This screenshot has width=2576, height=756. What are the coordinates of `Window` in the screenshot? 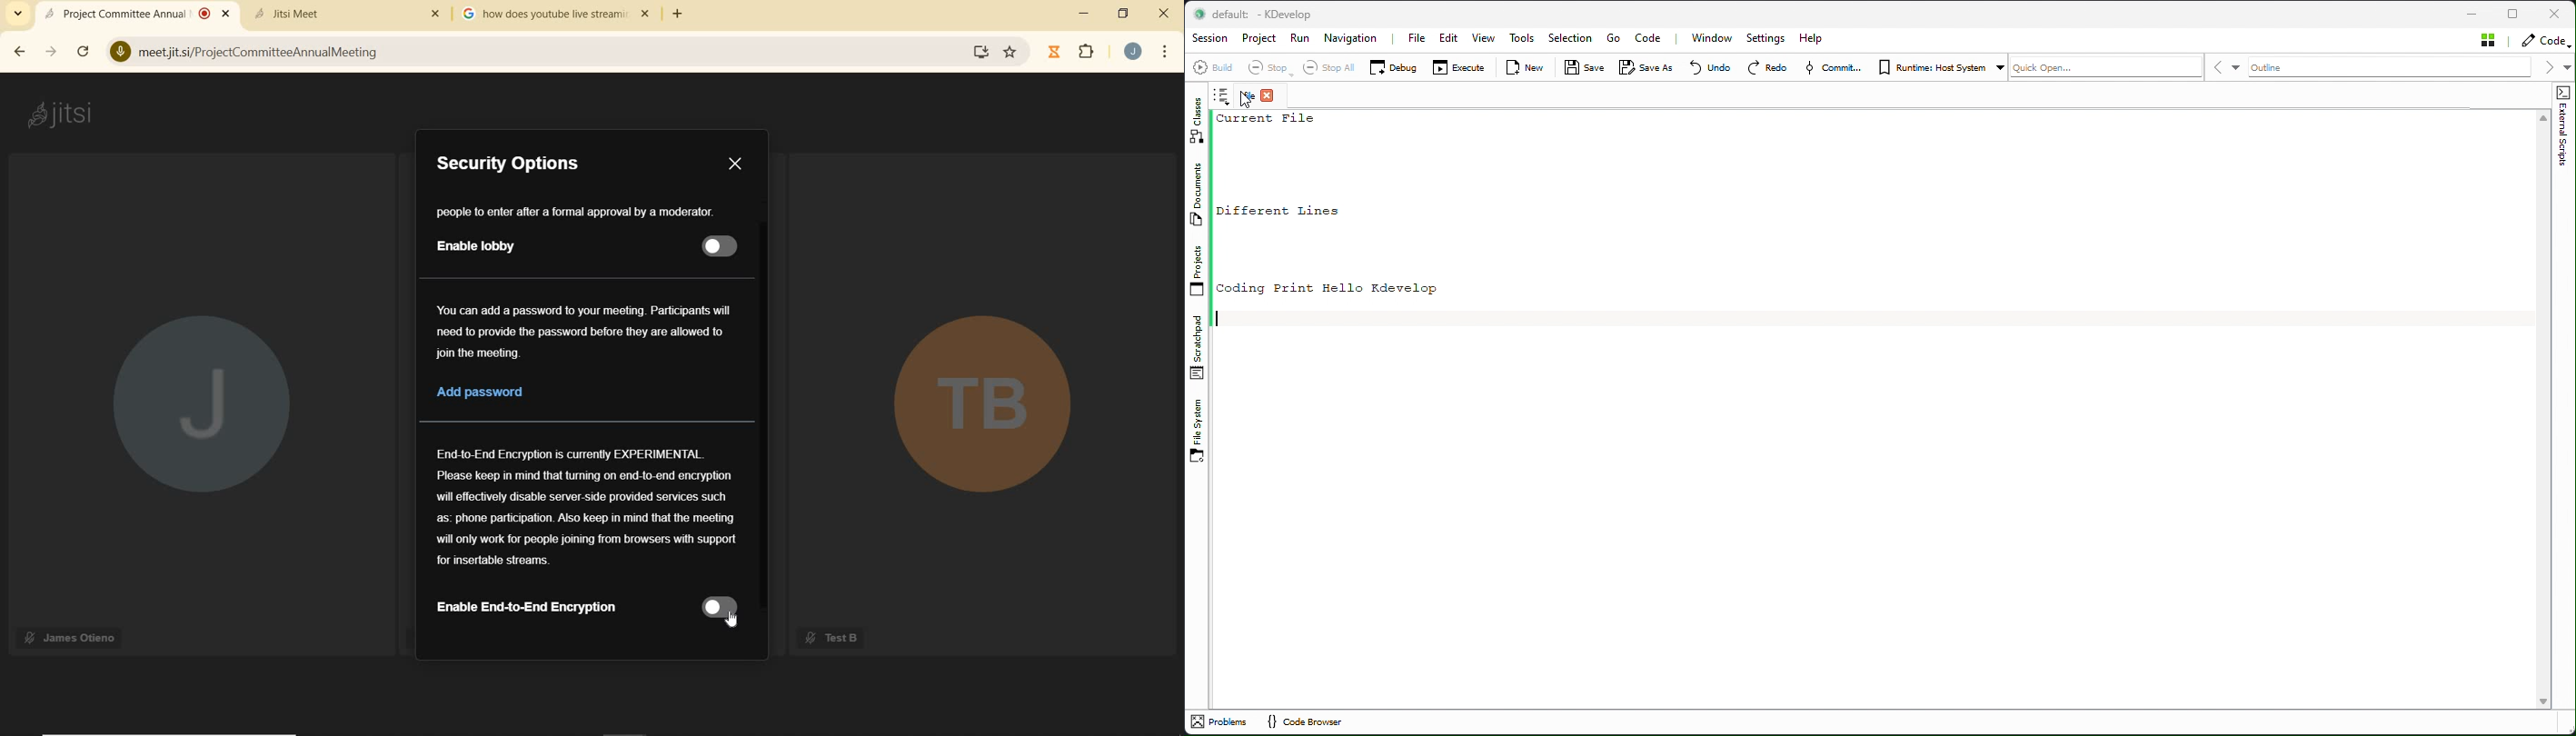 It's located at (1717, 38).